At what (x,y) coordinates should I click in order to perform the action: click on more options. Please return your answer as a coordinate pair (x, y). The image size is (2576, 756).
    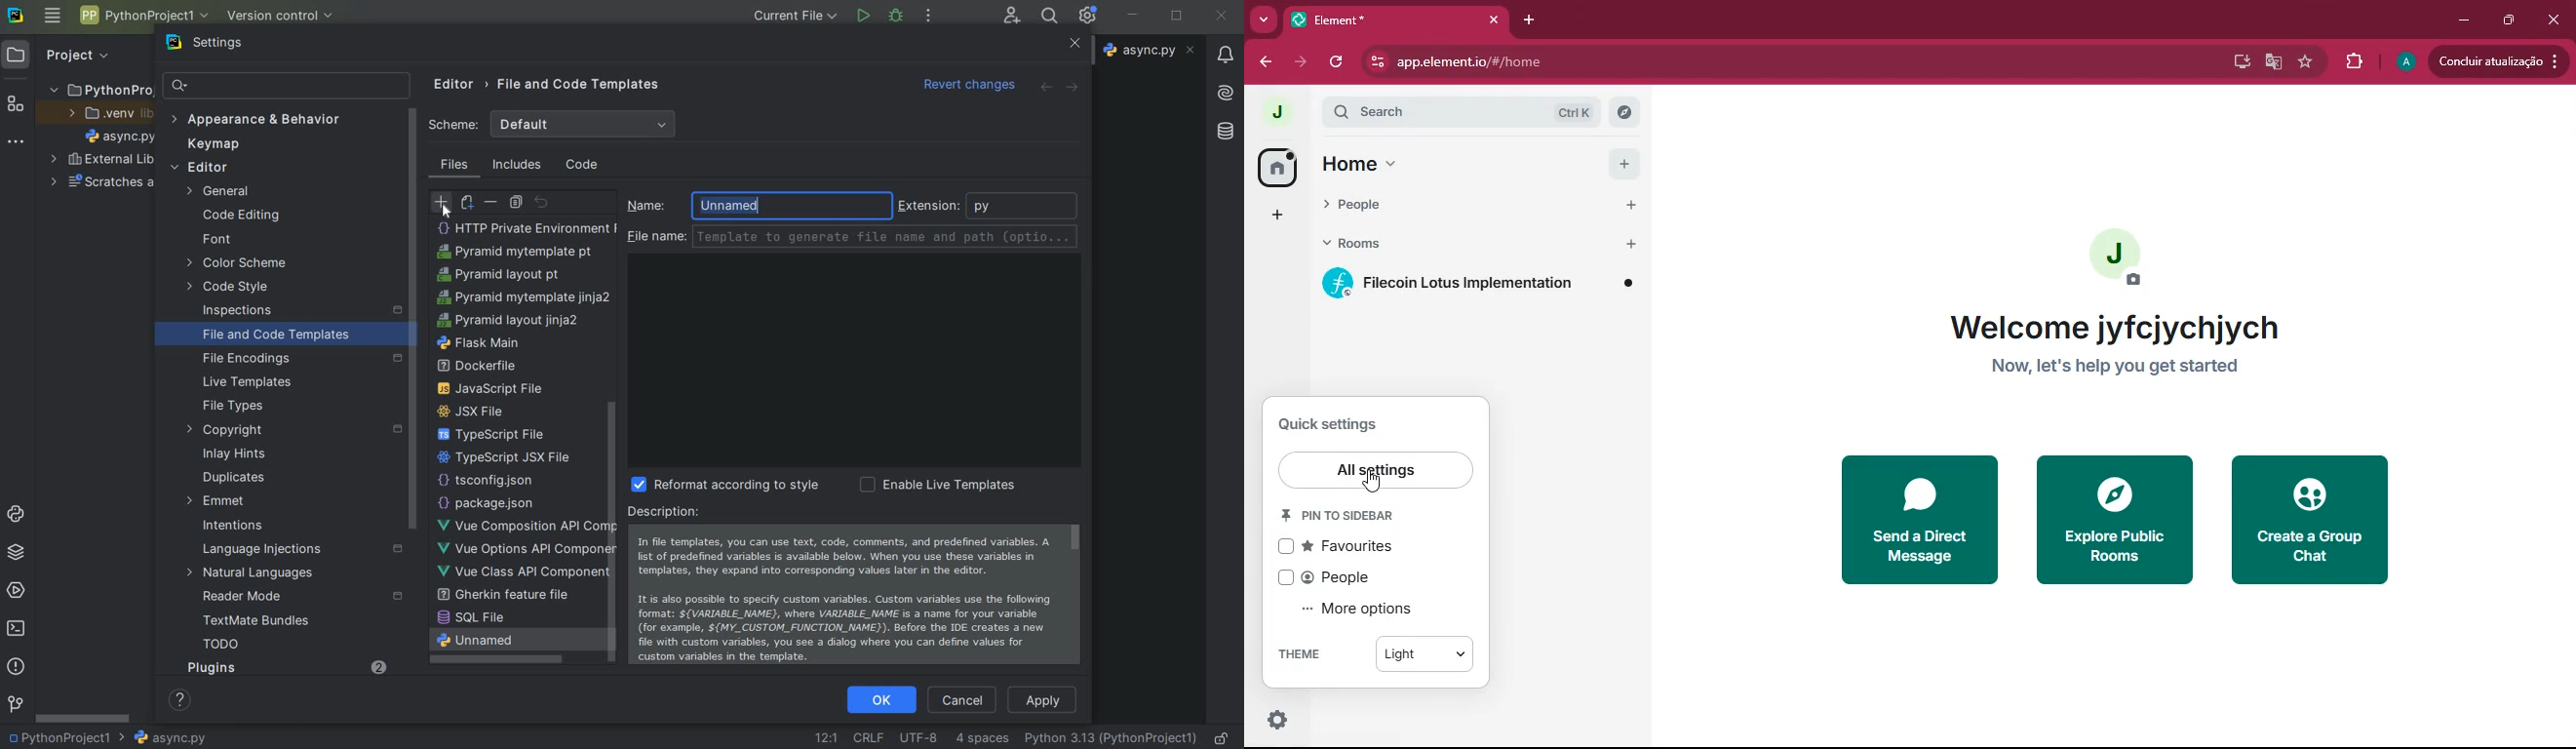
    Looking at the image, I should click on (1365, 610).